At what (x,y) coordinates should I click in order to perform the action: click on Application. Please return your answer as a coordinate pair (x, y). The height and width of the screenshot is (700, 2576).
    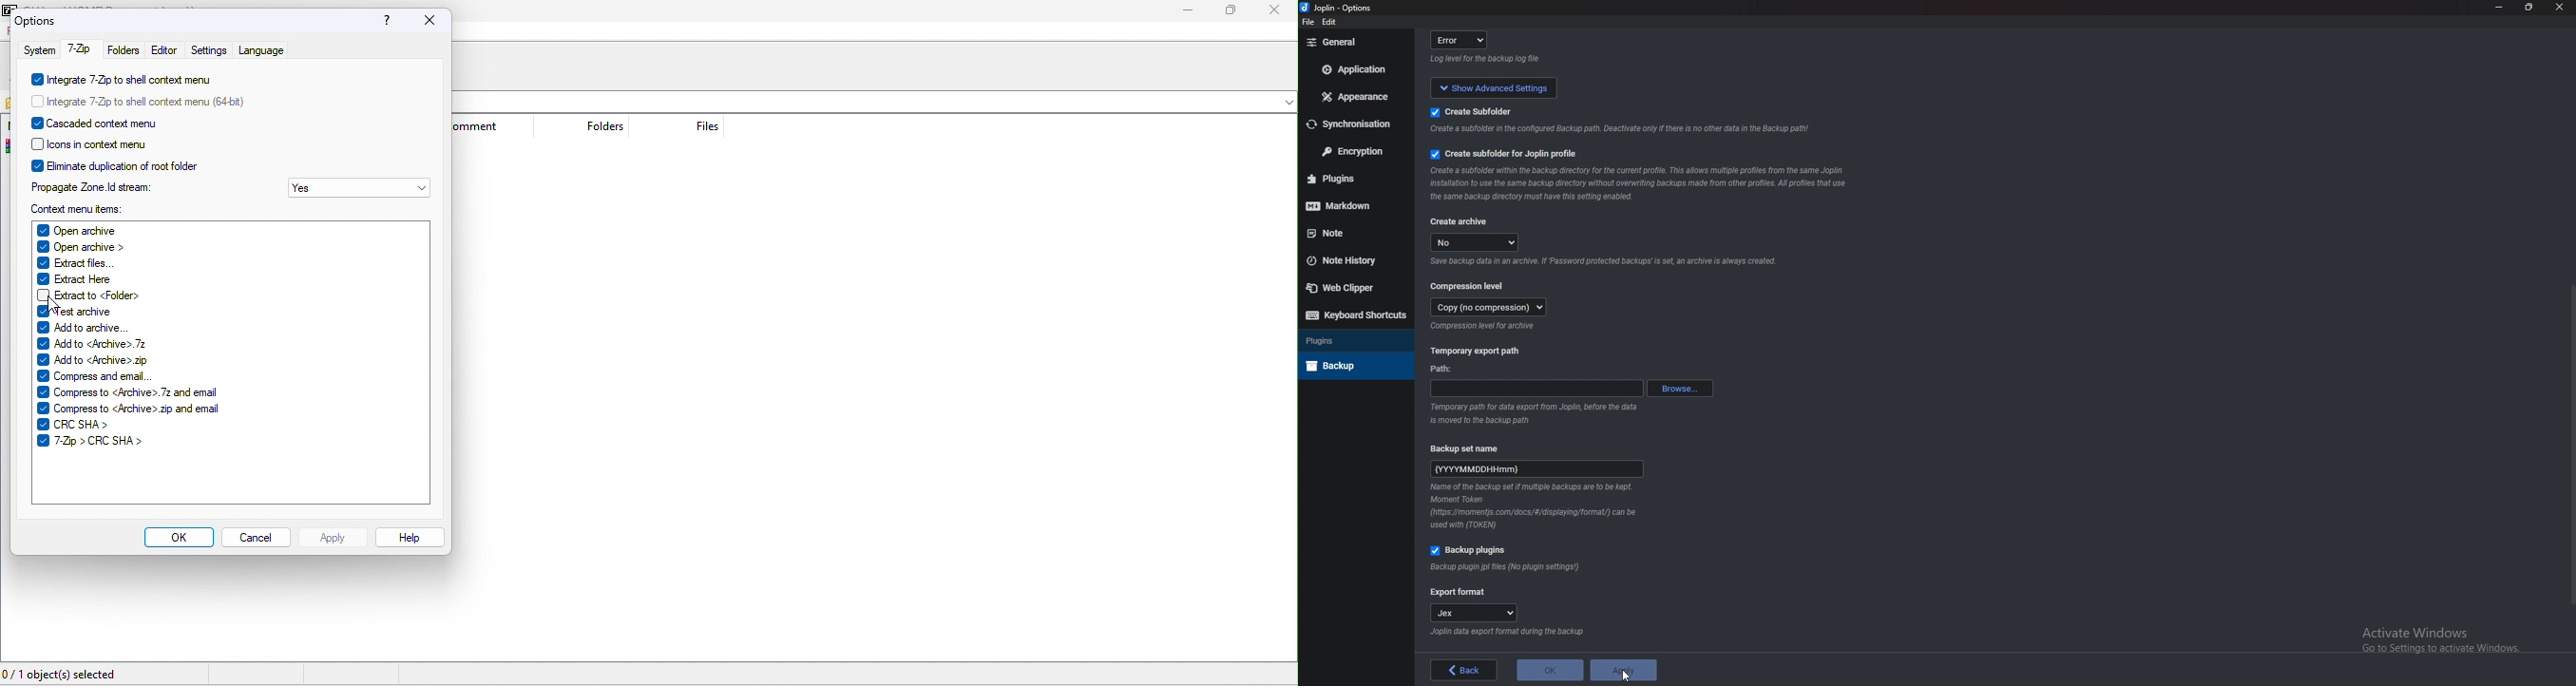
    Looking at the image, I should click on (1357, 69).